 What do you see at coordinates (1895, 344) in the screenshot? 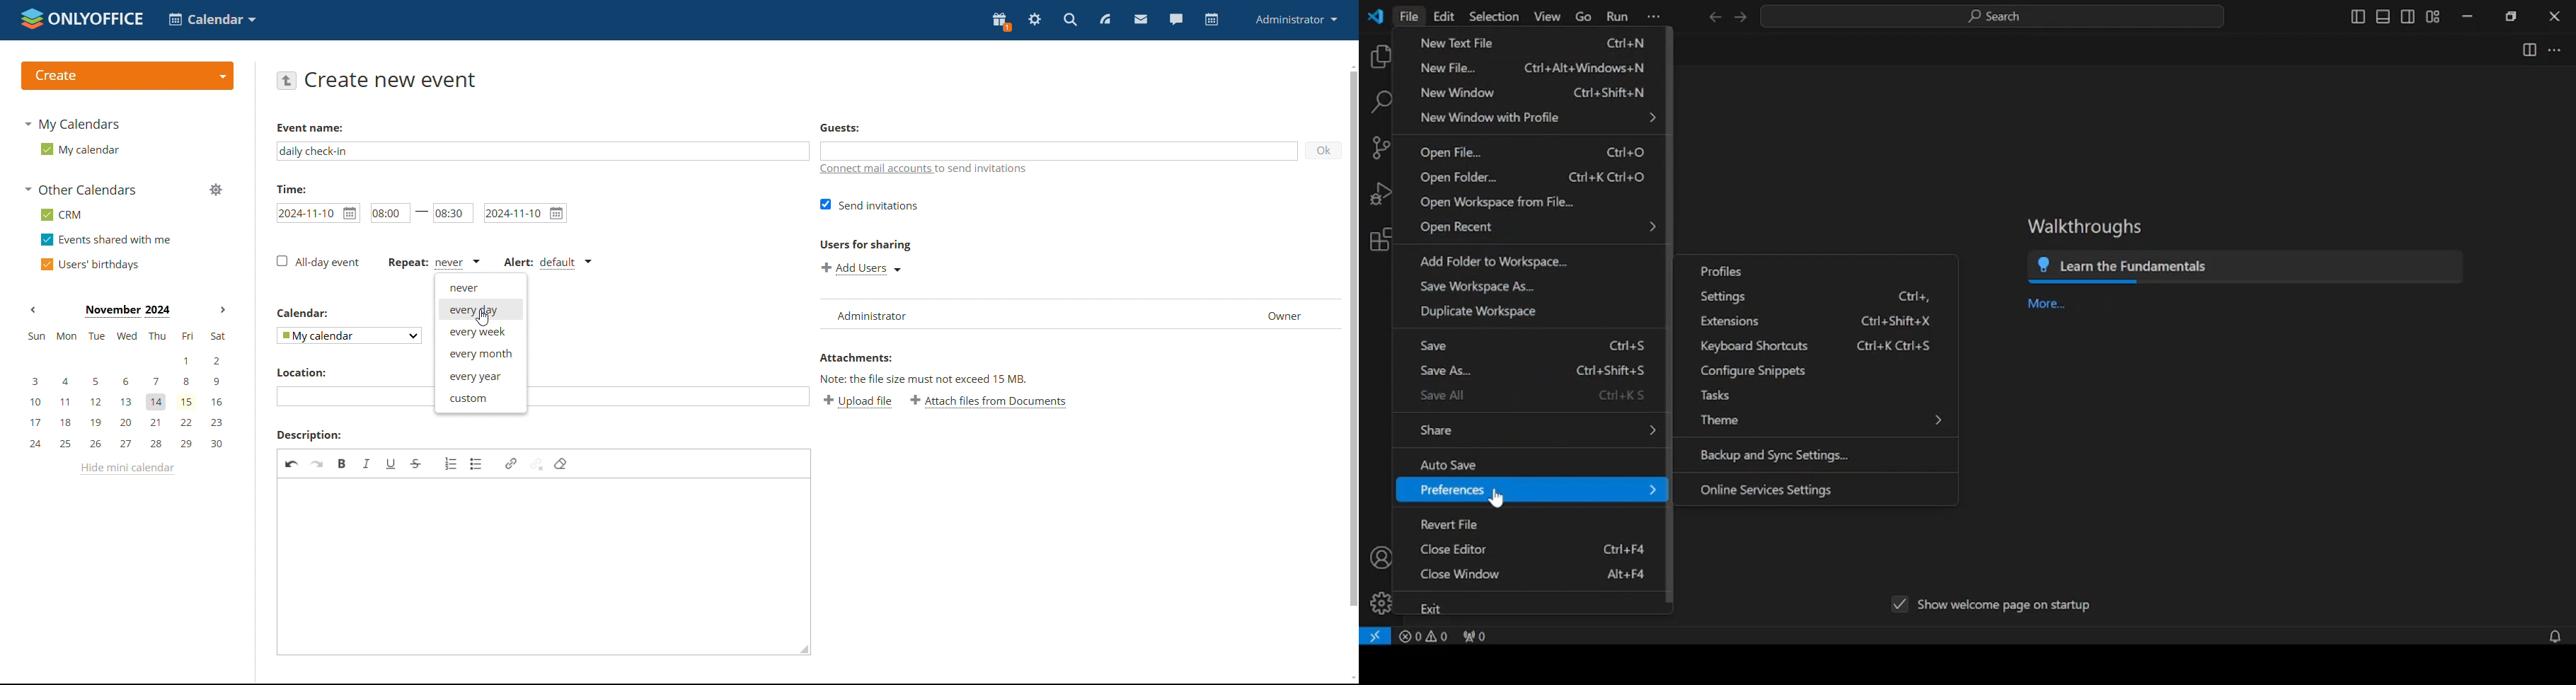
I see `Ctrl+k Ctrl+S` at bounding box center [1895, 344].